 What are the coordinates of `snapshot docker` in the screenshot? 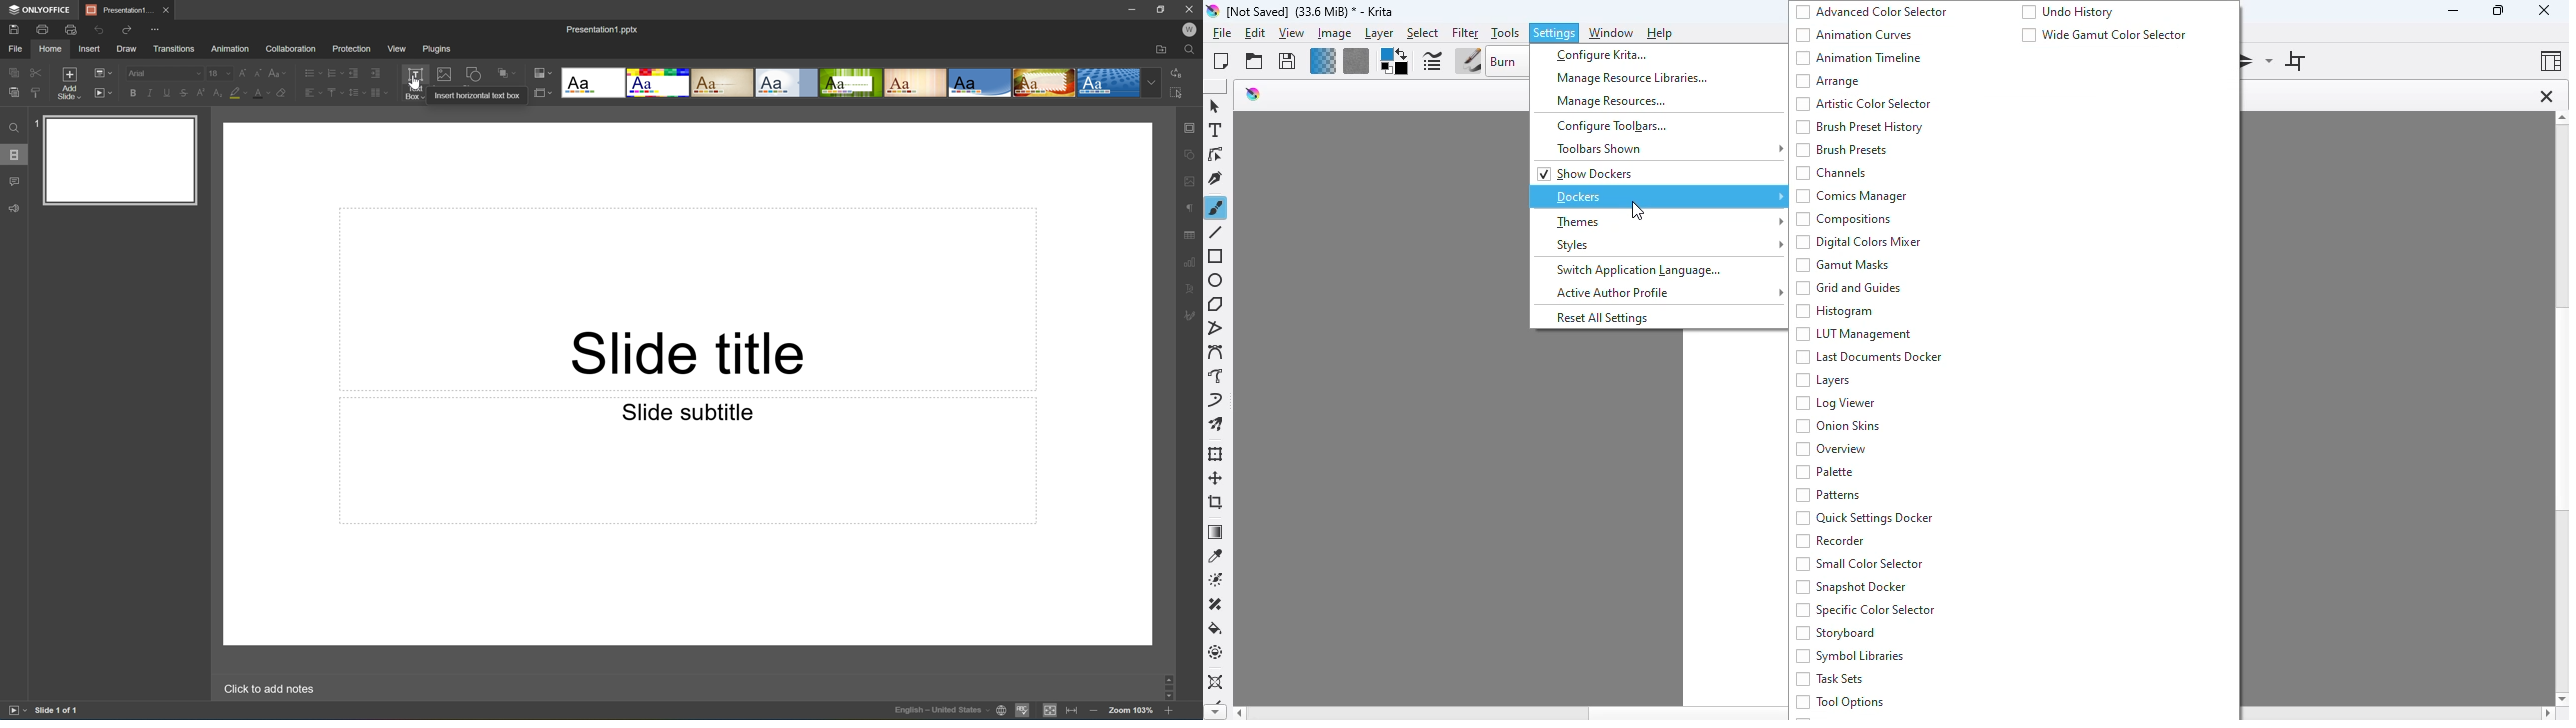 It's located at (1853, 587).